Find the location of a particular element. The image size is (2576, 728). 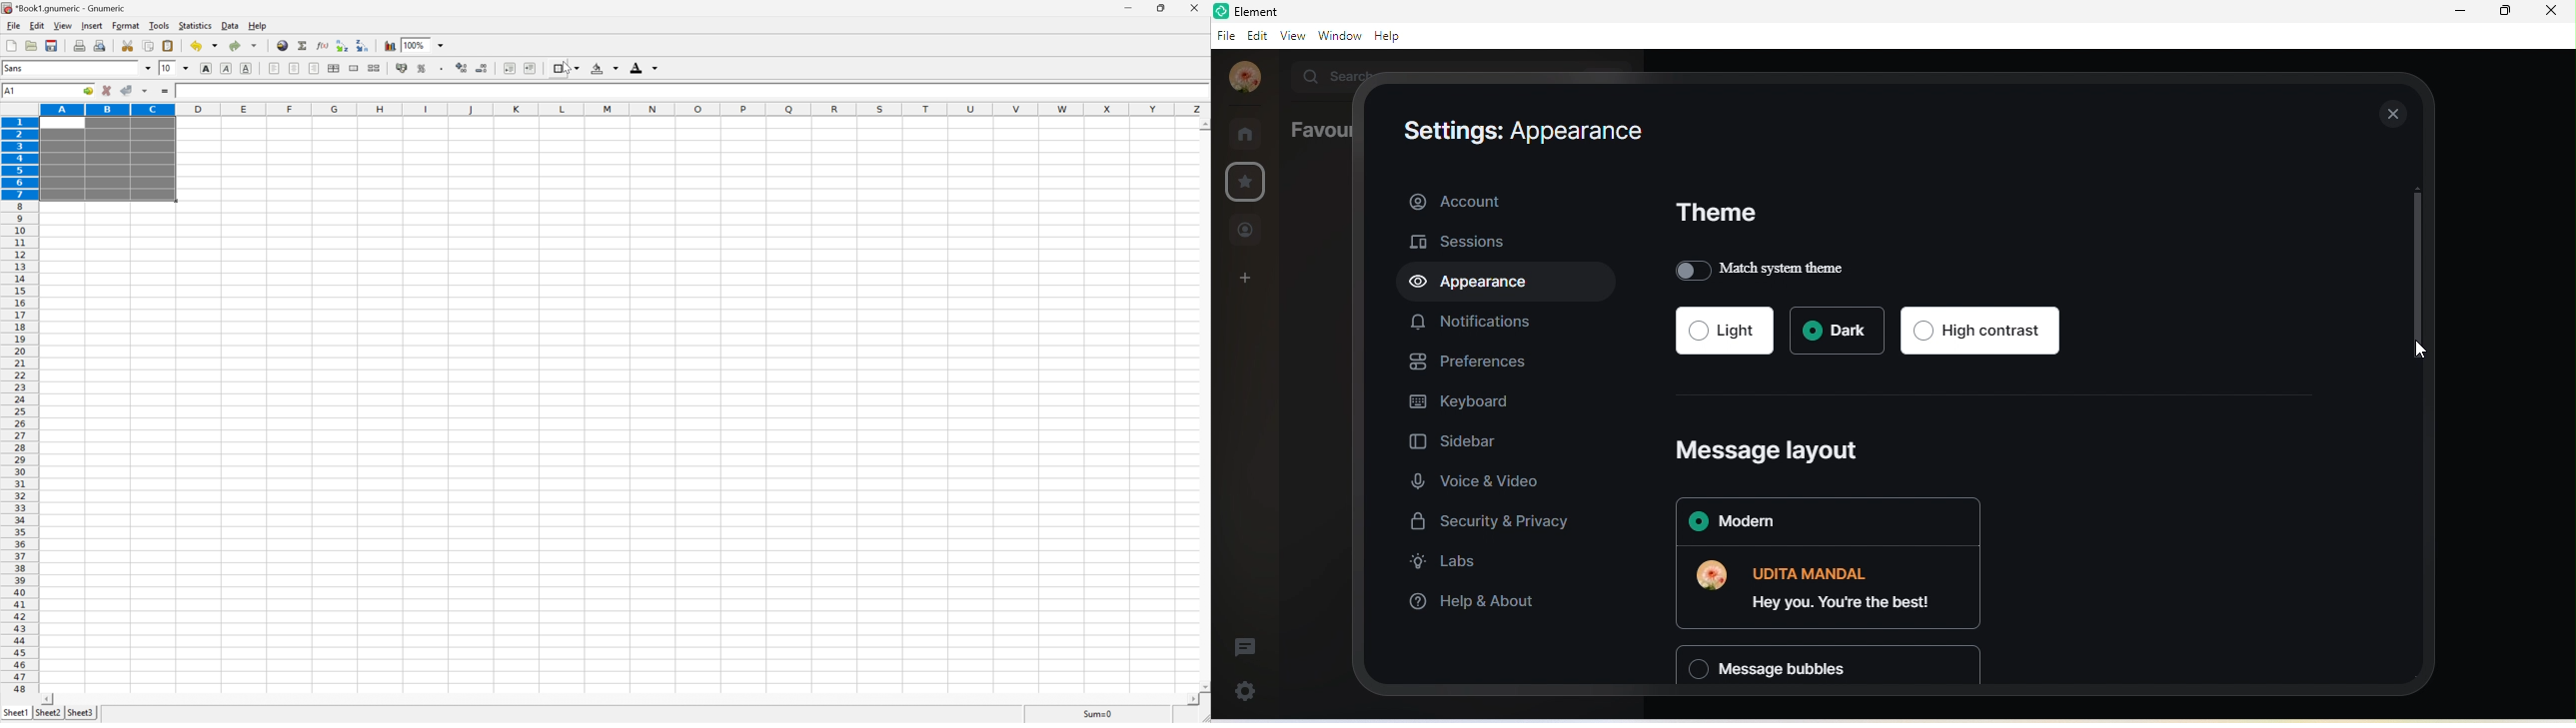

help is located at coordinates (257, 25).